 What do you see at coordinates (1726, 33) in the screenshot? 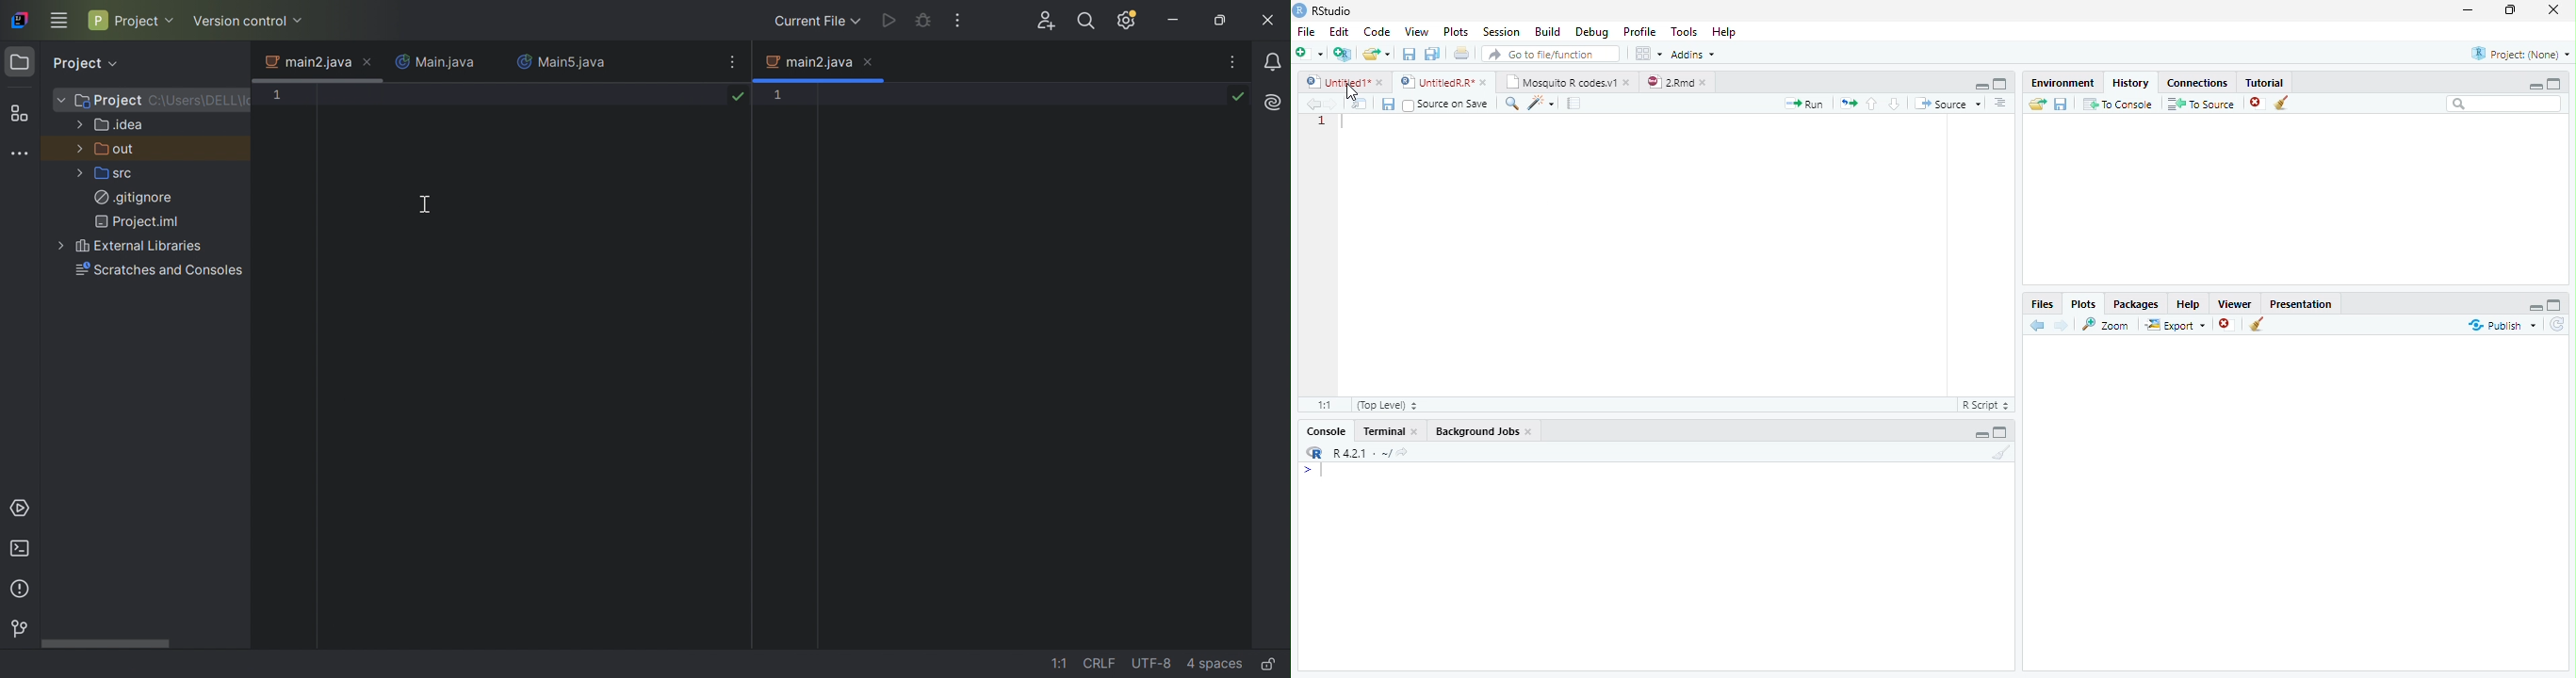
I see `Help` at bounding box center [1726, 33].